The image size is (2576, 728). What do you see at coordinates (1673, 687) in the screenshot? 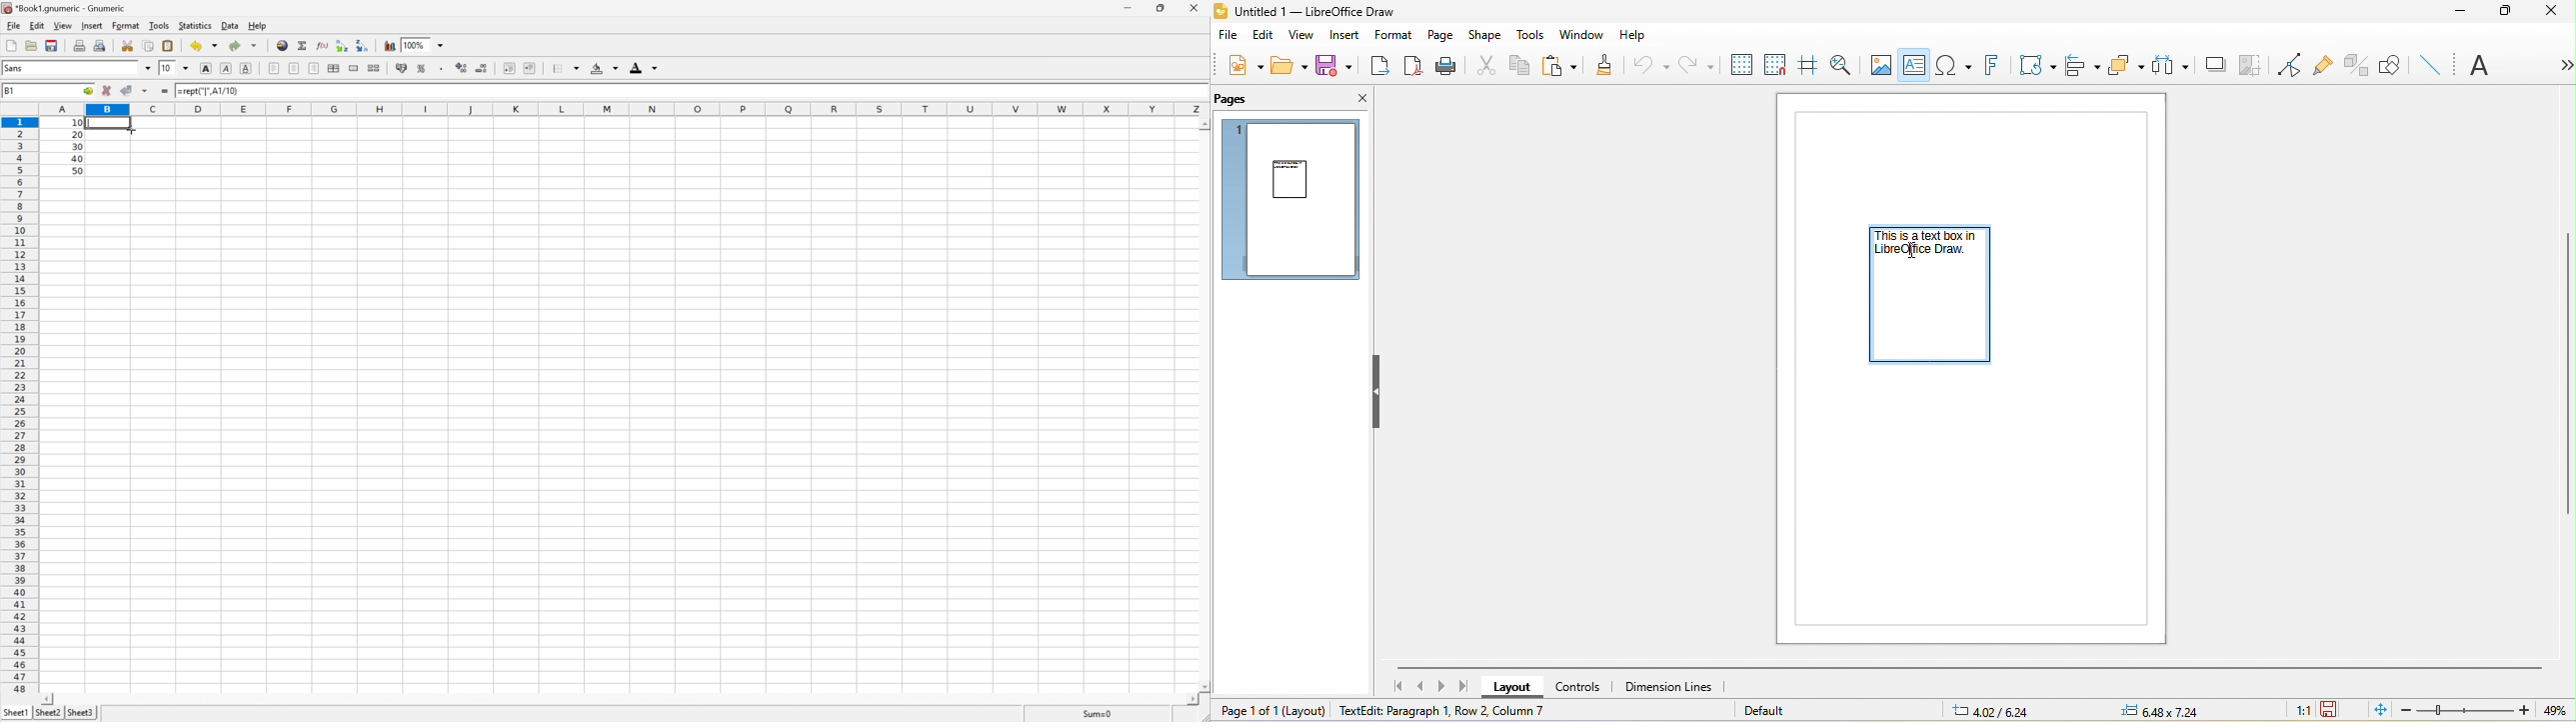
I see `dimension lines` at bounding box center [1673, 687].